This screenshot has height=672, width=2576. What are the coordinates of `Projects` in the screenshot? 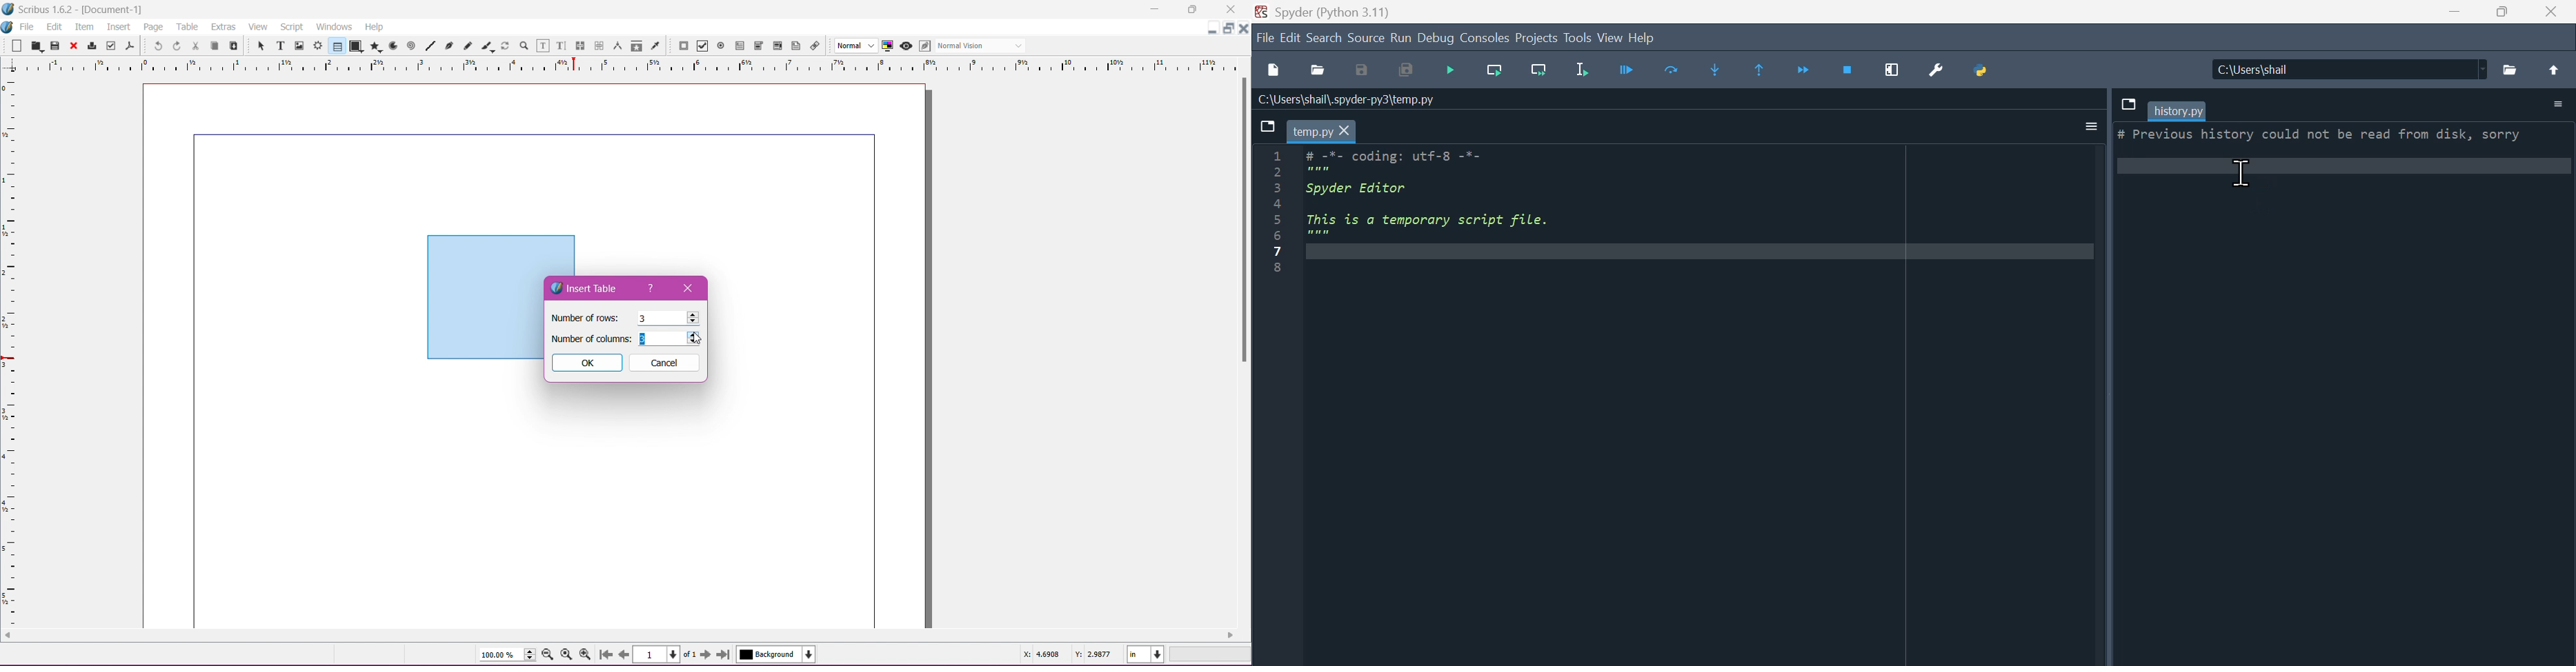 It's located at (1536, 39).